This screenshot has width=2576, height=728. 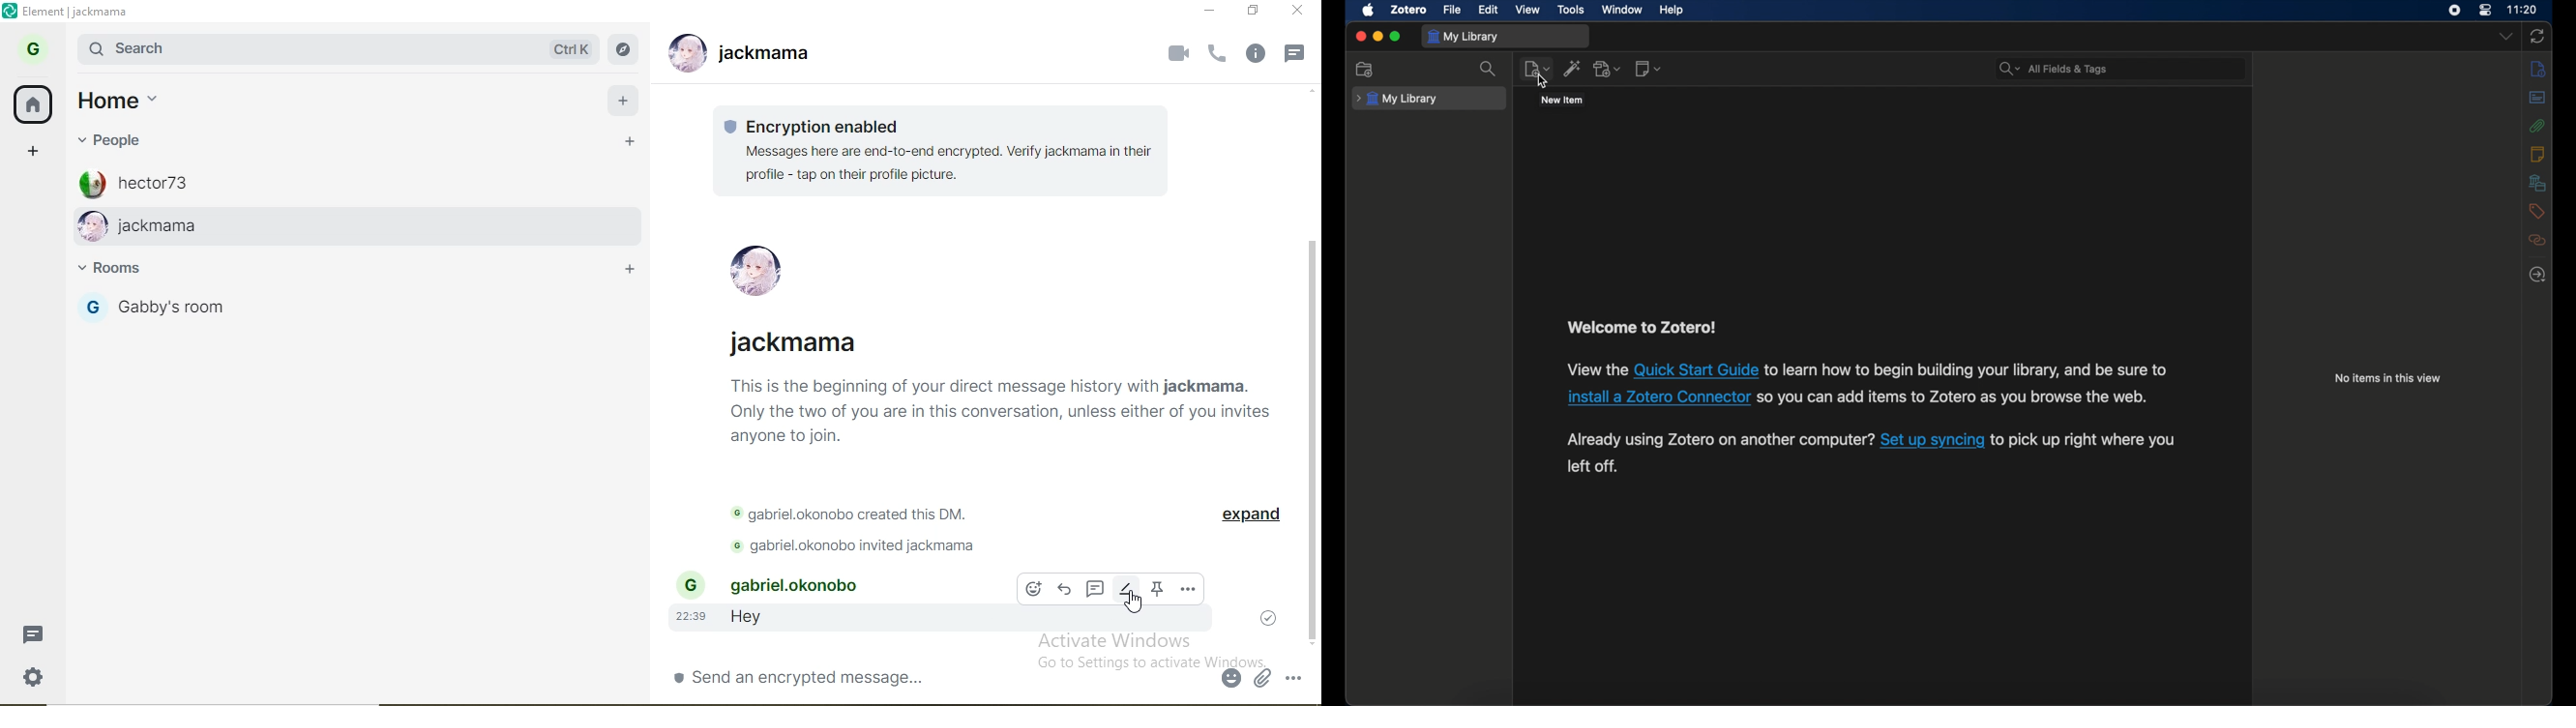 What do you see at coordinates (92, 309) in the screenshot?
I see `profile` at bounding box center [92, 309].